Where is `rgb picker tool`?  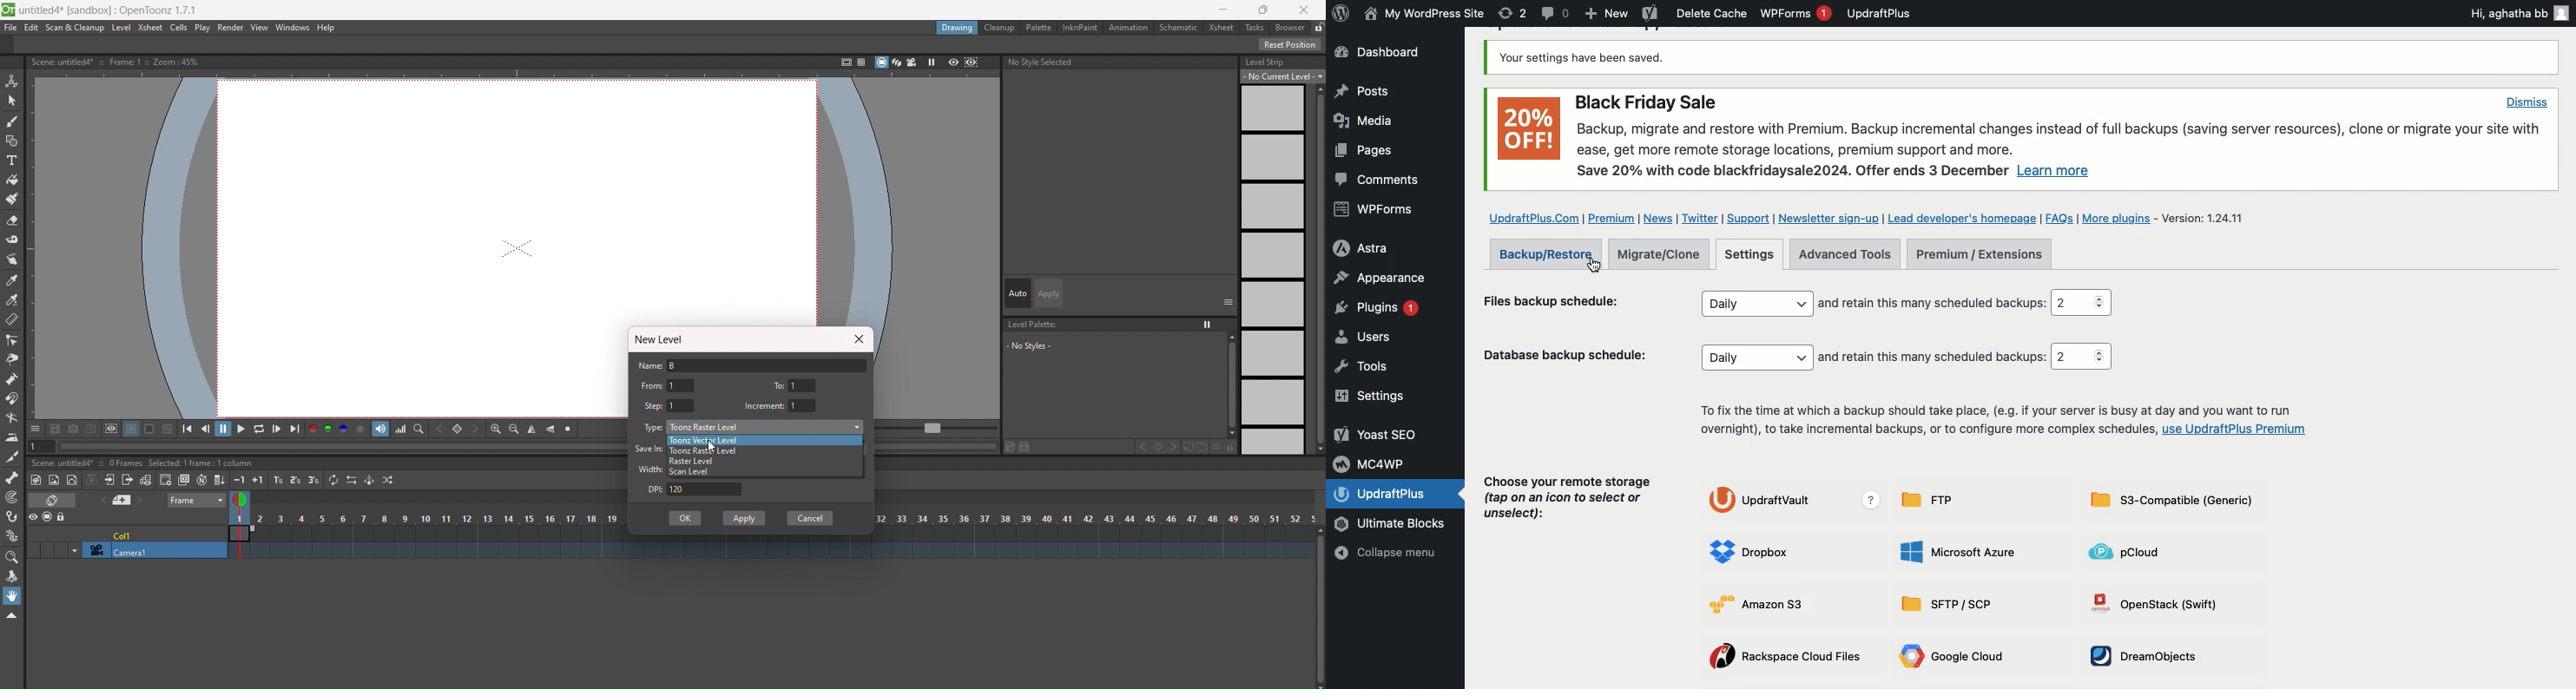
rgb picker tool is located at coordinates (11, 300).